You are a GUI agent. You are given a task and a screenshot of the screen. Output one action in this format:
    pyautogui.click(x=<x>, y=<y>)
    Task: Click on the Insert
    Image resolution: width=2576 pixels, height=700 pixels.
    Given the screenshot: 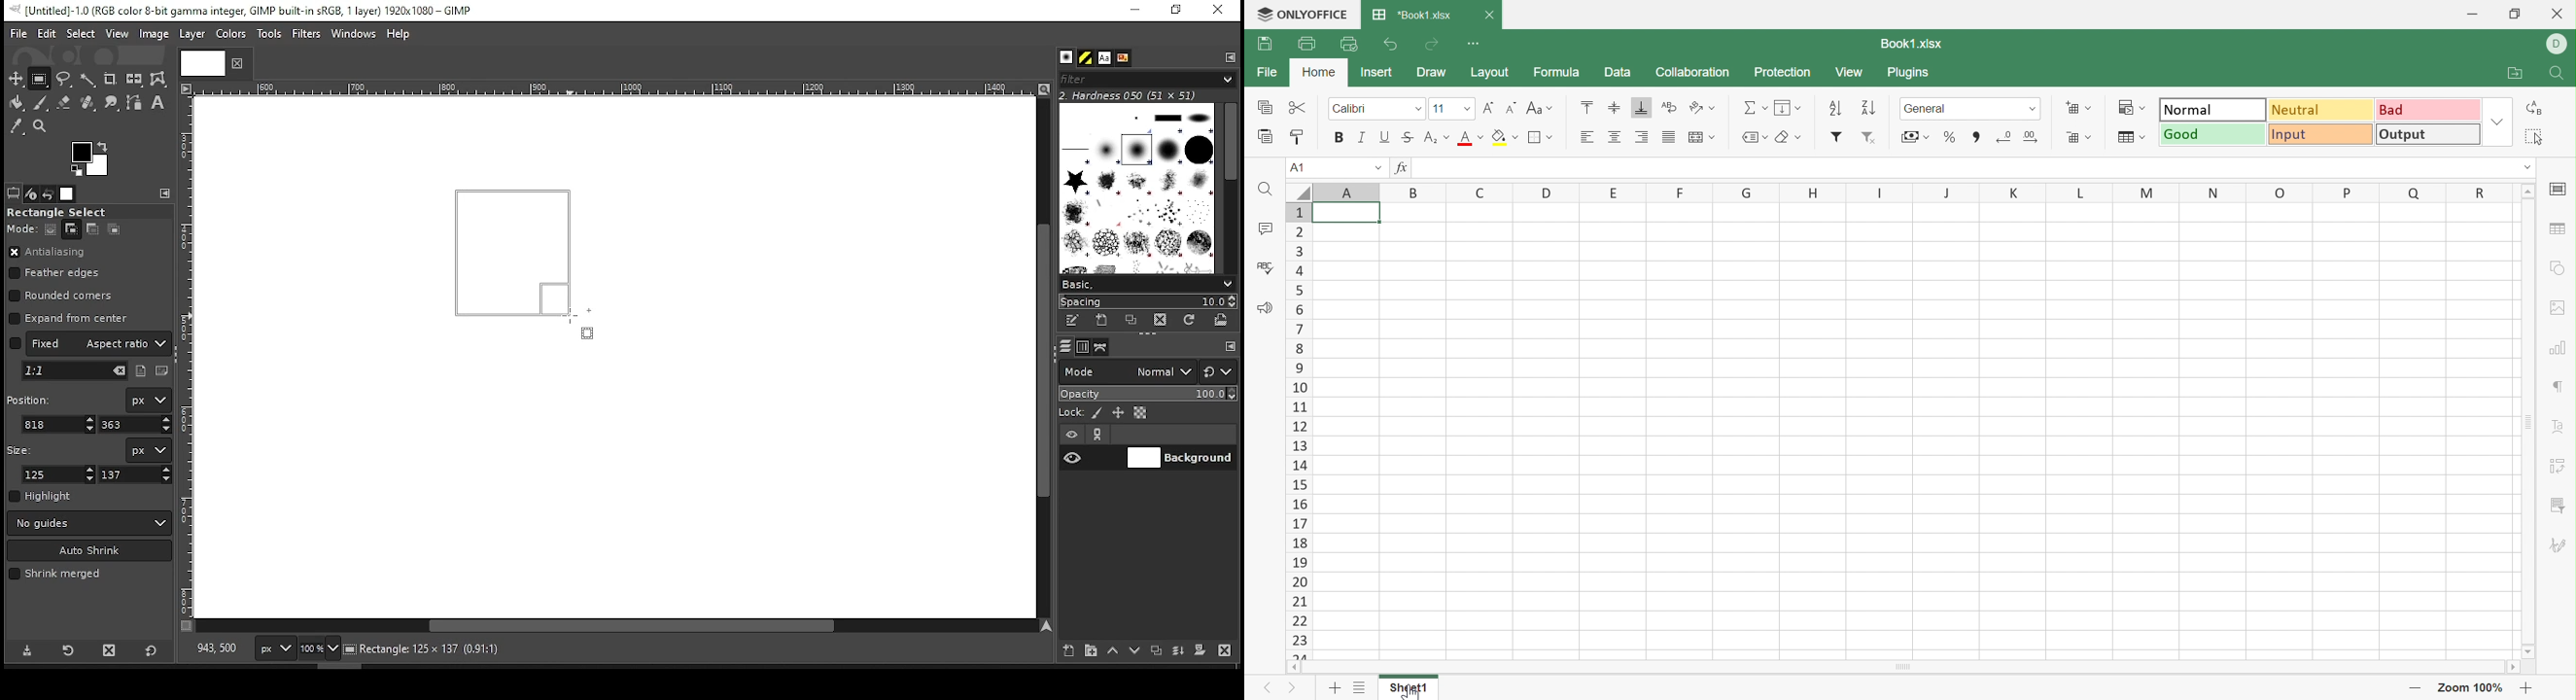 What is the action you would take?
    pyautogui.click(x=1378, y=72)
    